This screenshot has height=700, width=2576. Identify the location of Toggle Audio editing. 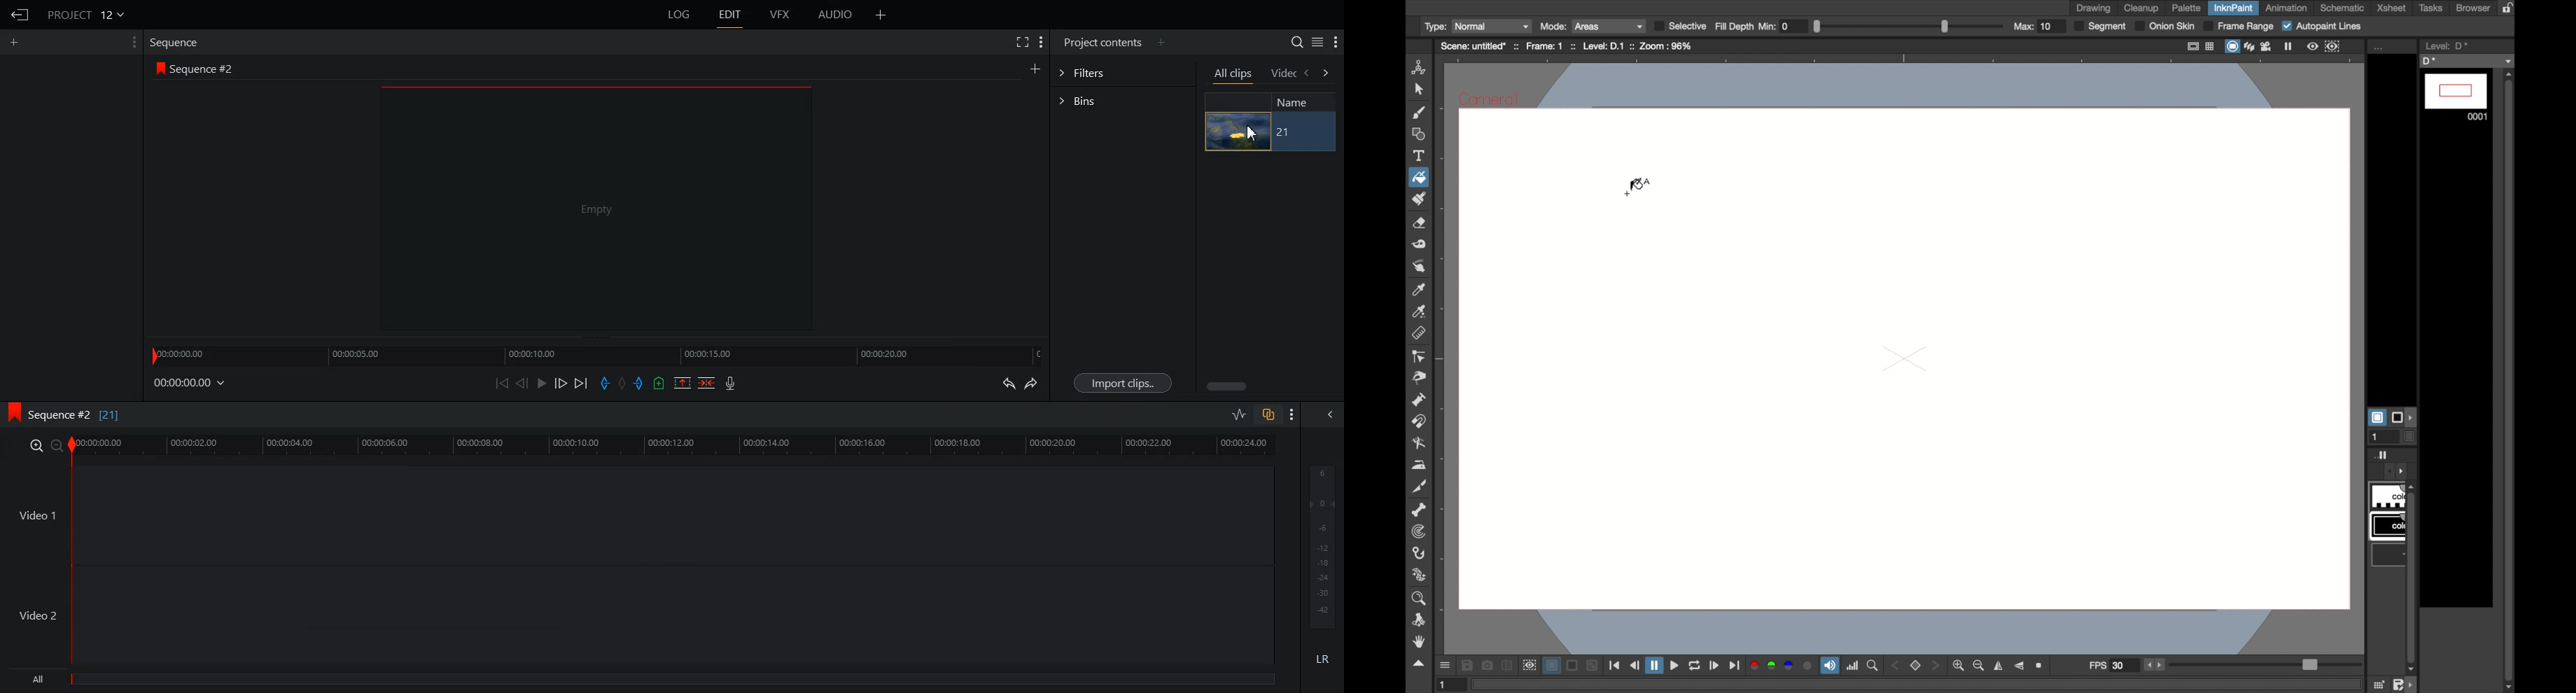
(1240, 414).